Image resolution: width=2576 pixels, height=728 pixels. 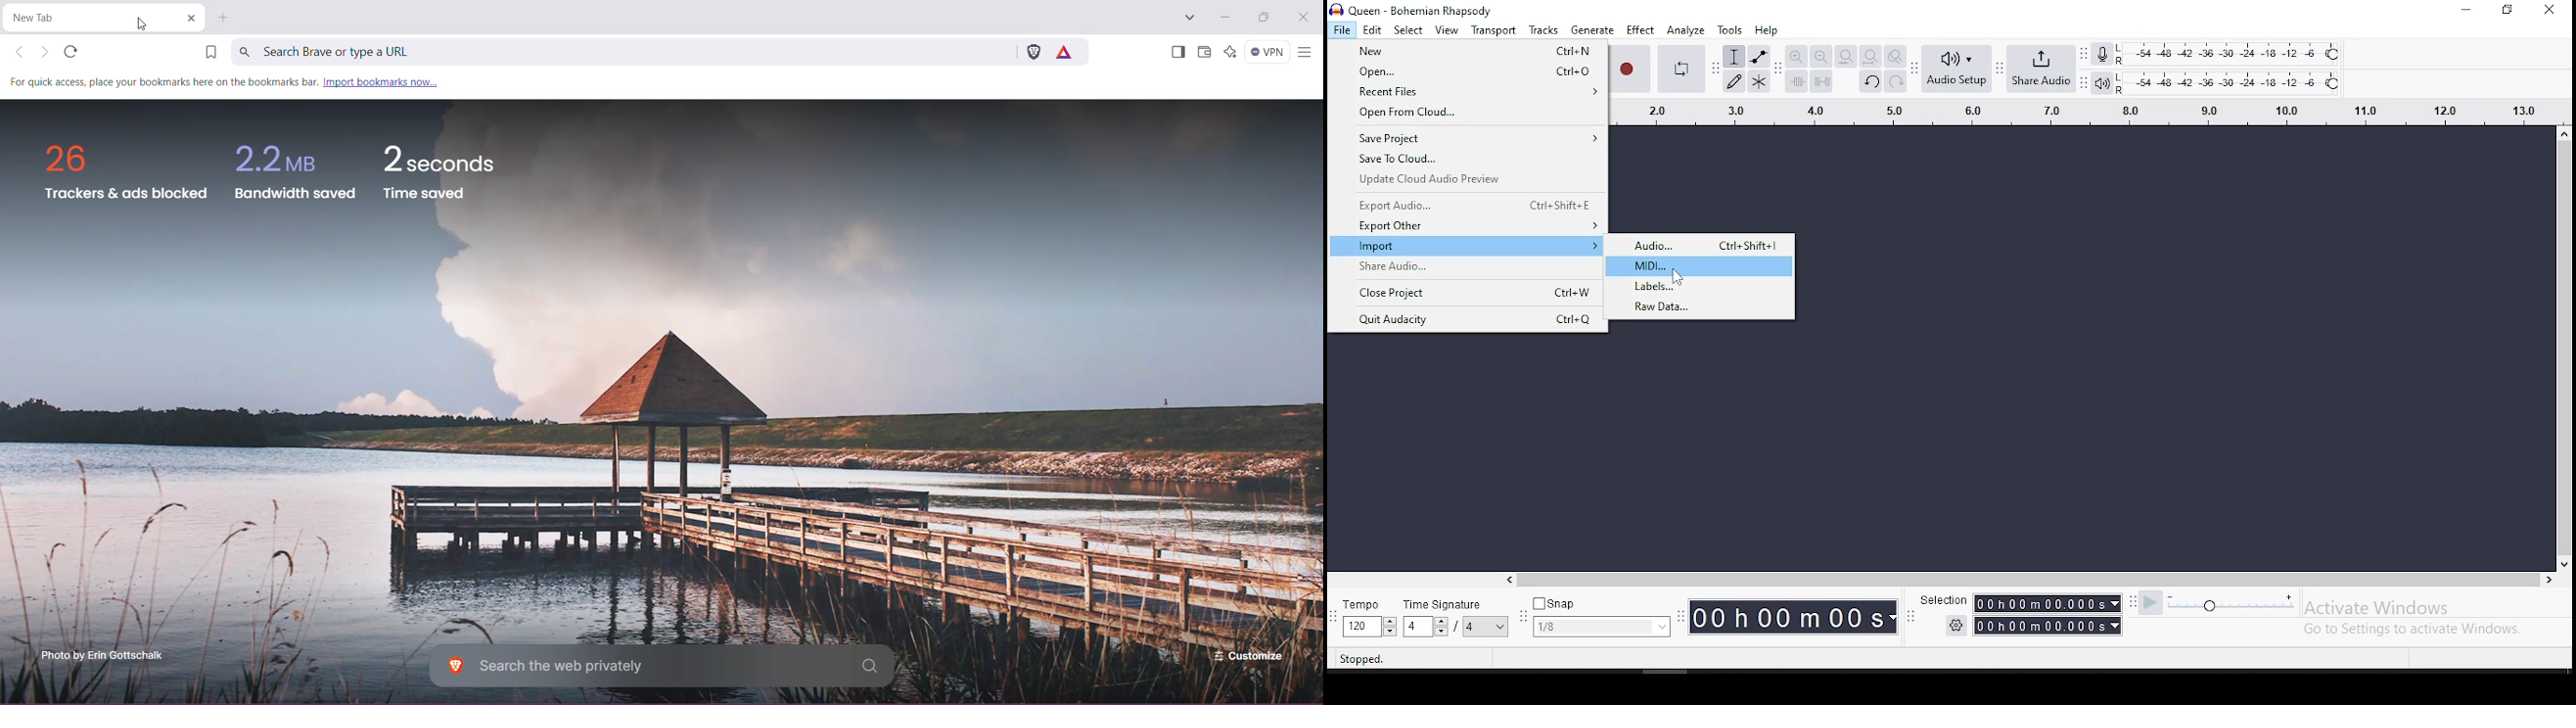 What do you see at coordinates (1820, 57) in the screenshot?
I see `zoom out` at bounding box center [1820, 57].